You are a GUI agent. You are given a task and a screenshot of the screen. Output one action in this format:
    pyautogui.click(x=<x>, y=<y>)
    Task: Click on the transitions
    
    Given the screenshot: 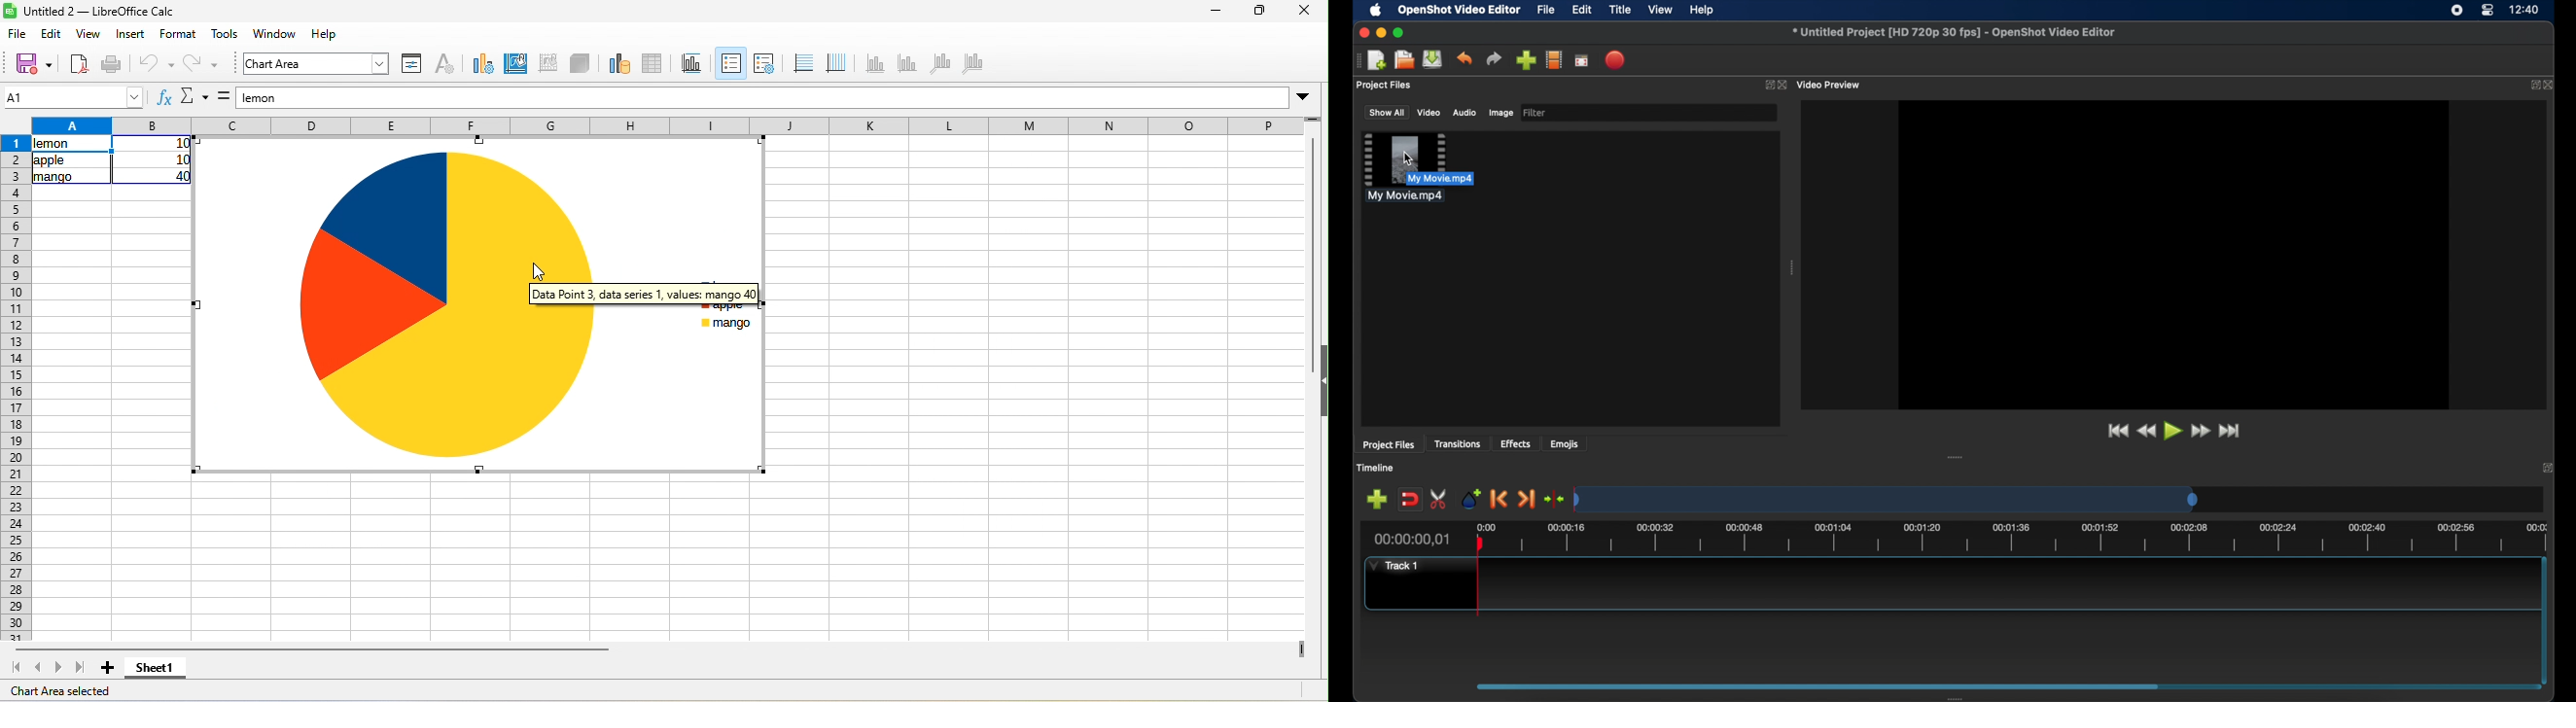 What is the action you would take?
    pyautogui.click(x=1459, y=445)
    